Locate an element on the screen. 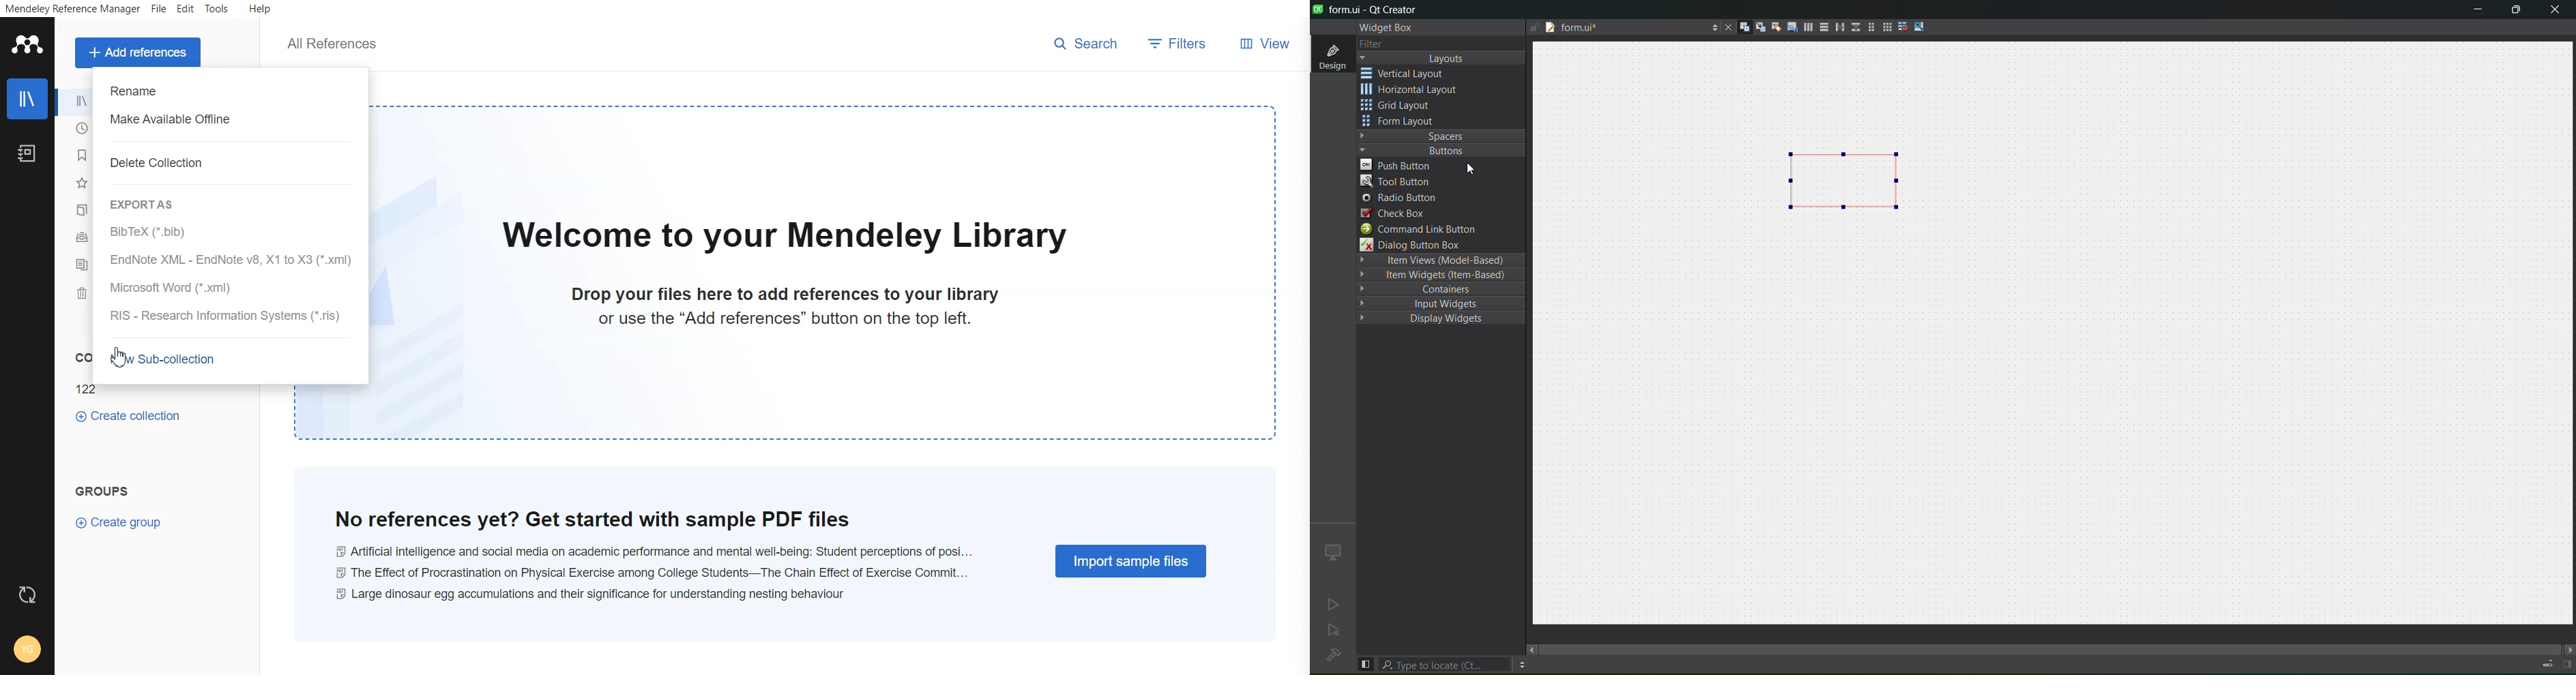  vertical splitter is located at coordinates (1854, 26).